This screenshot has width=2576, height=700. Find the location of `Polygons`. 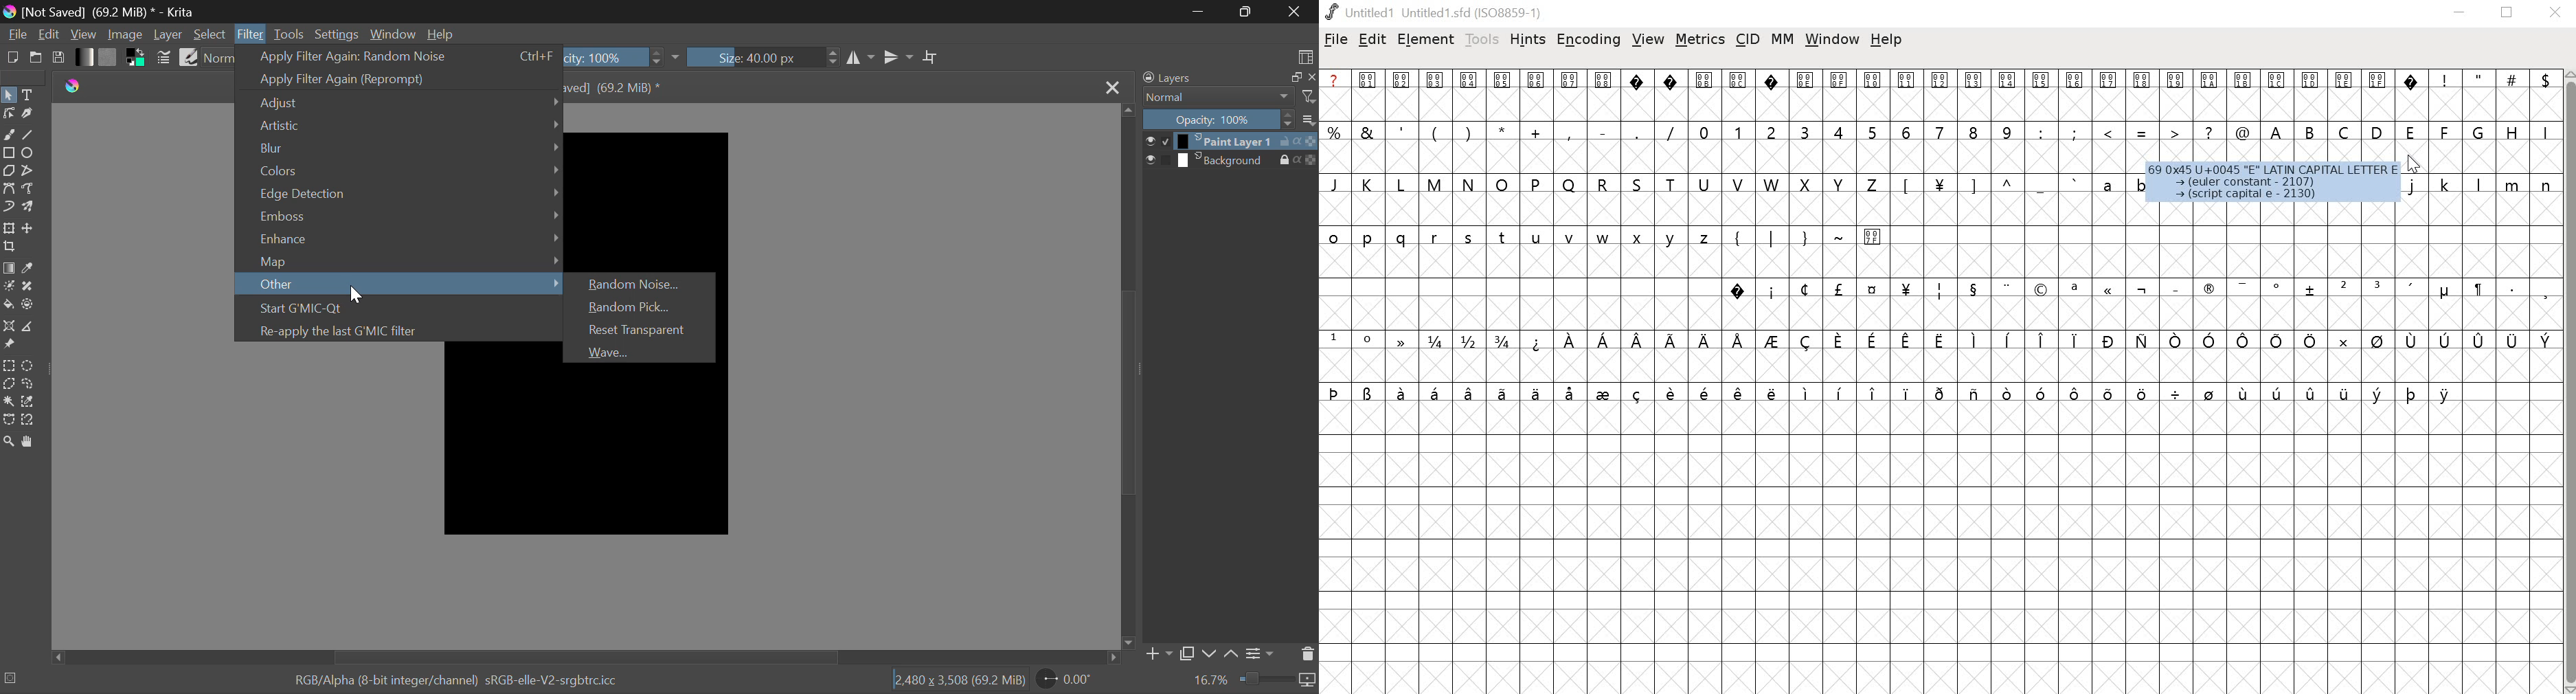

Polygons is located at coordinates (9, 172).